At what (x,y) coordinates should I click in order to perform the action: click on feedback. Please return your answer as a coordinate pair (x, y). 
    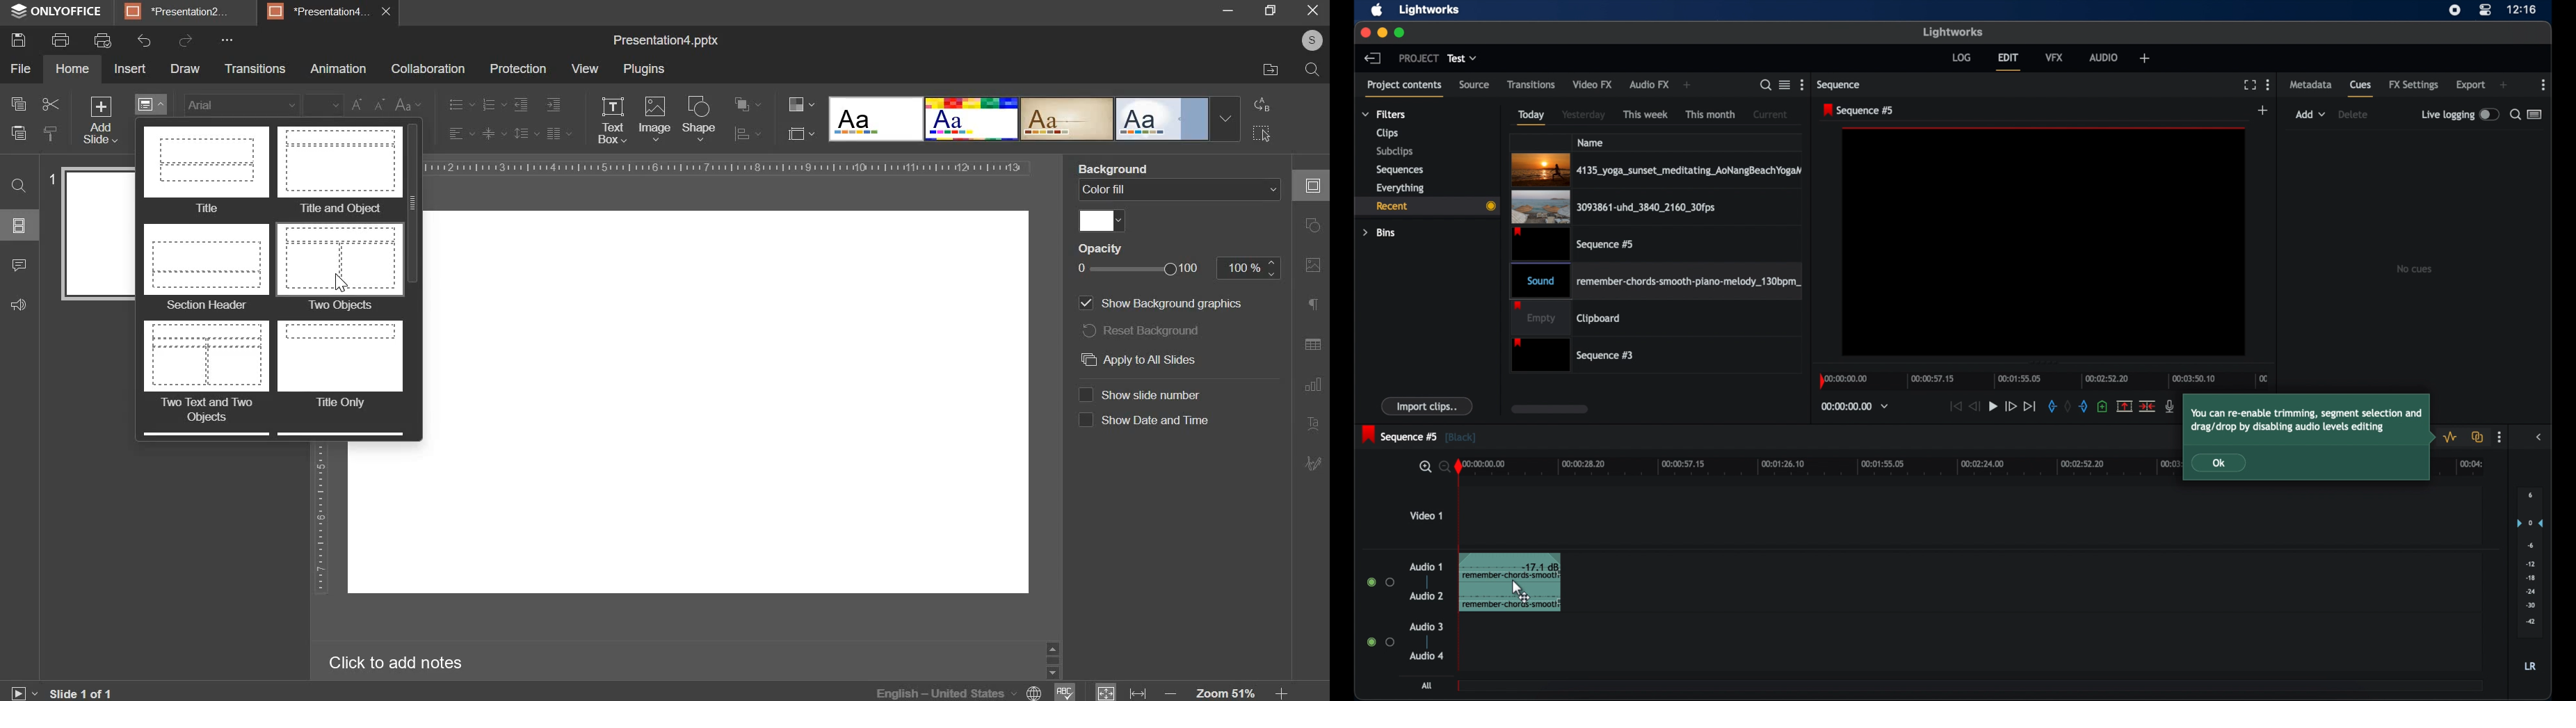
    Looking at the image, I should click on (19, 304).